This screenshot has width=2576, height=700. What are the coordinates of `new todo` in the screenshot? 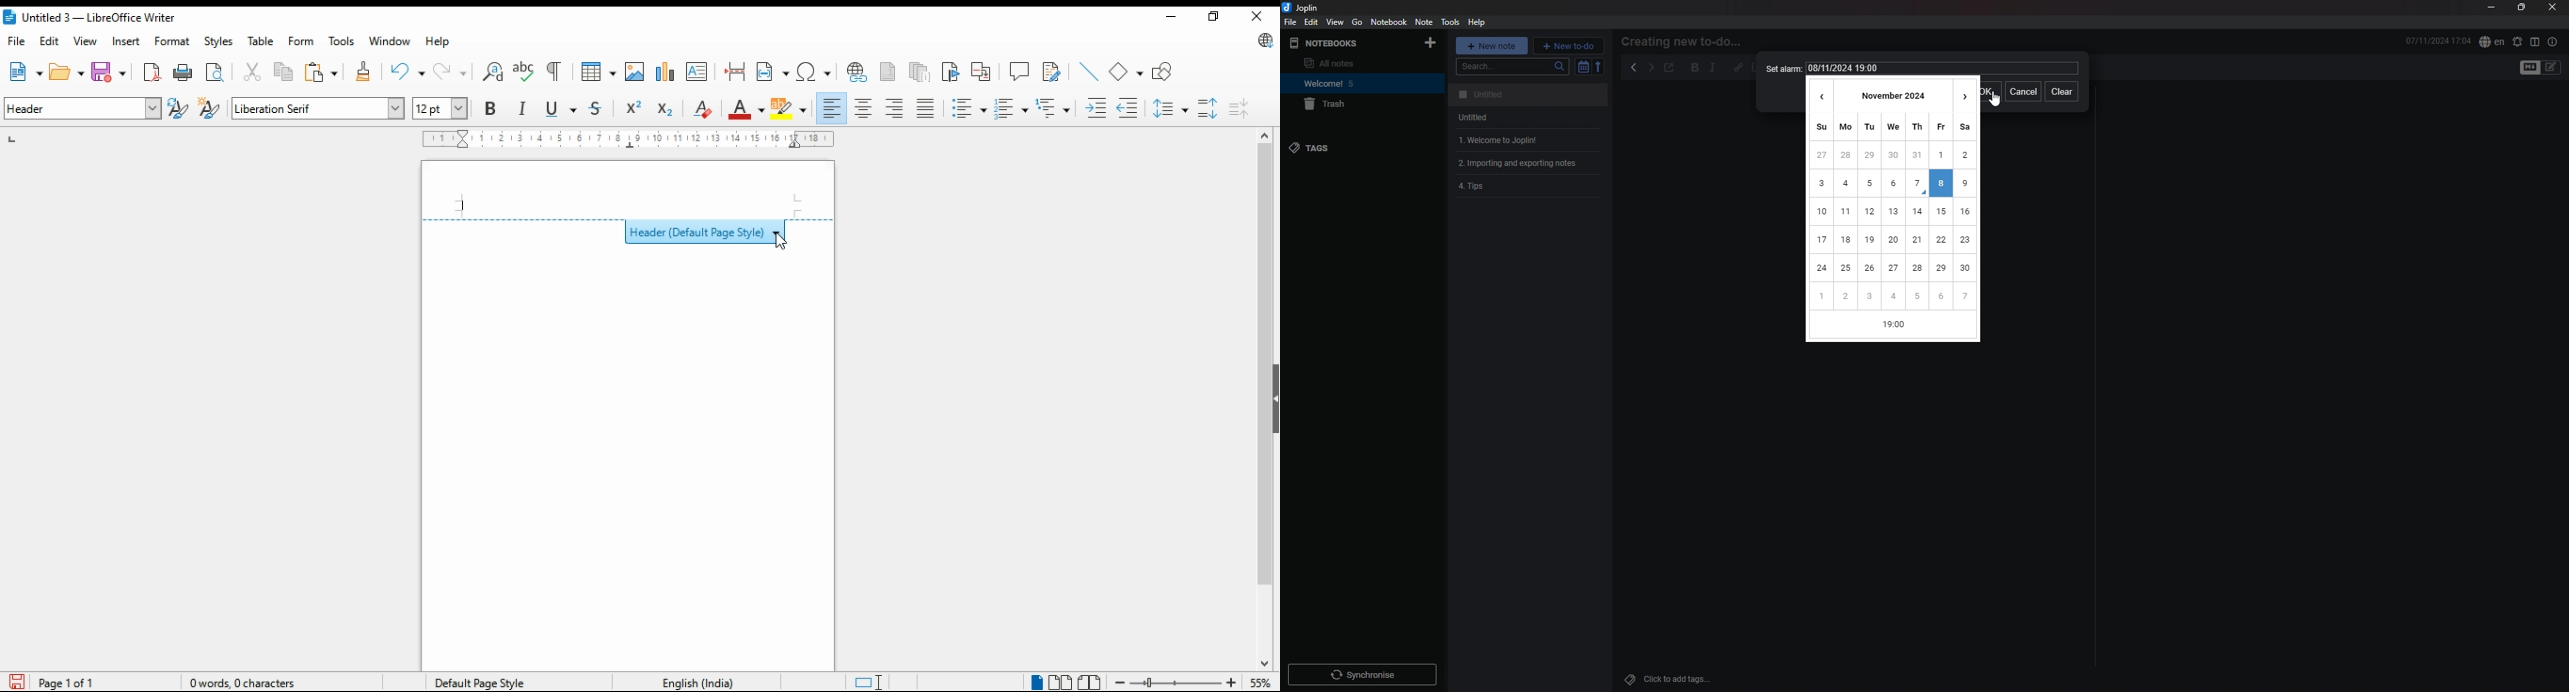 It's located at (1570, 46).